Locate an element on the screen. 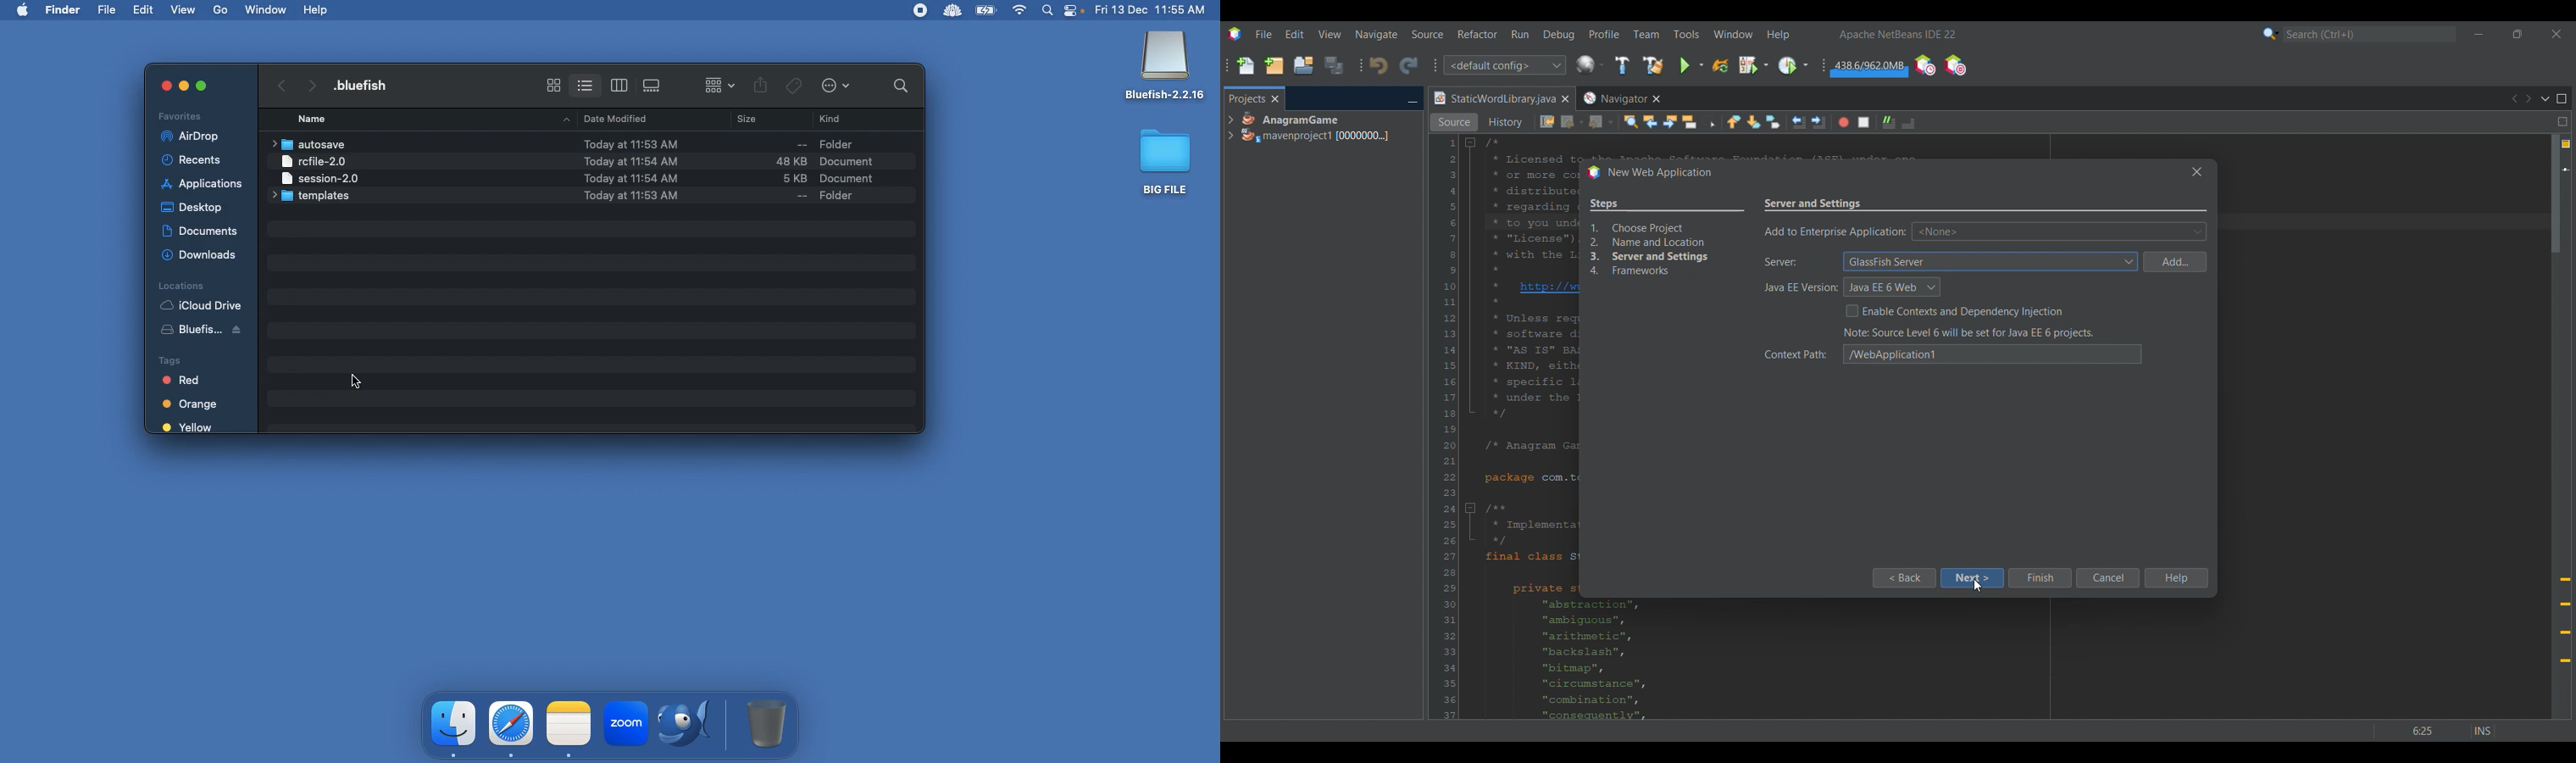 The image size is (2576, 784). size is located at coordinates (767, 170).